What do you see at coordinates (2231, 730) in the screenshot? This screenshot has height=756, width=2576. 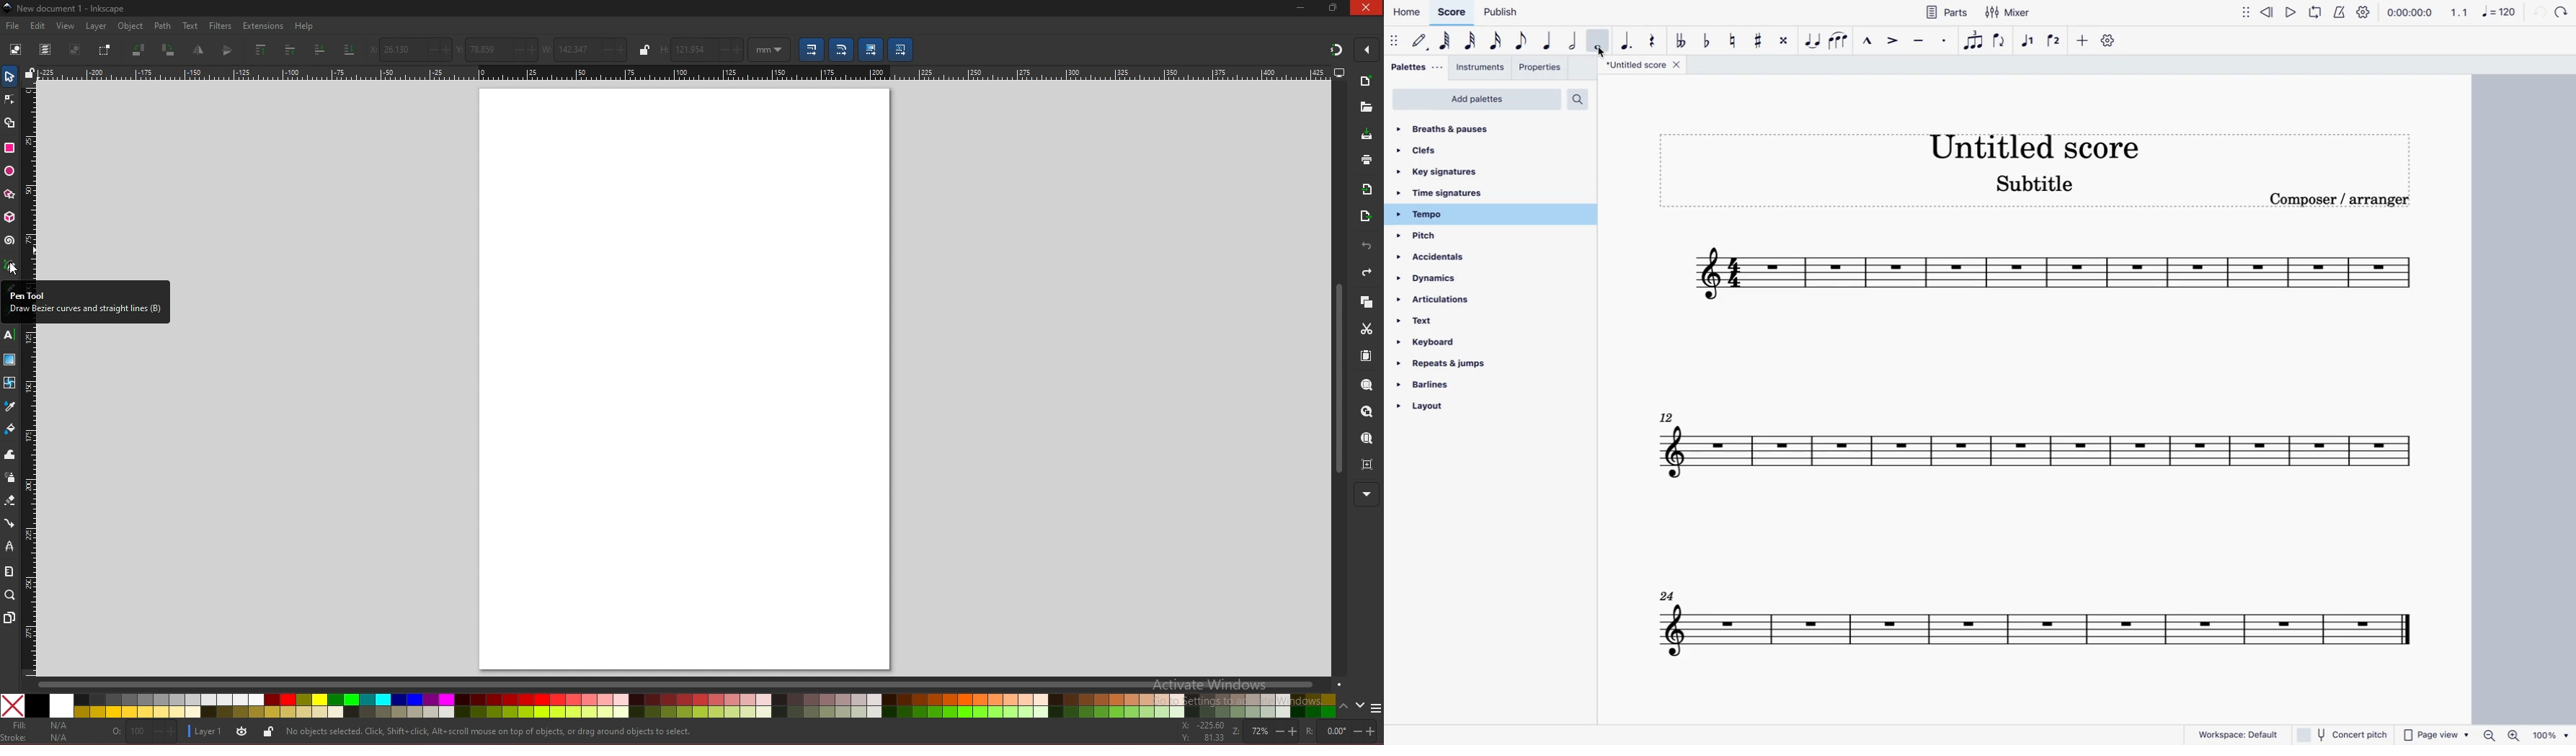 I see `workspace` at bounding box center [2231, 730].